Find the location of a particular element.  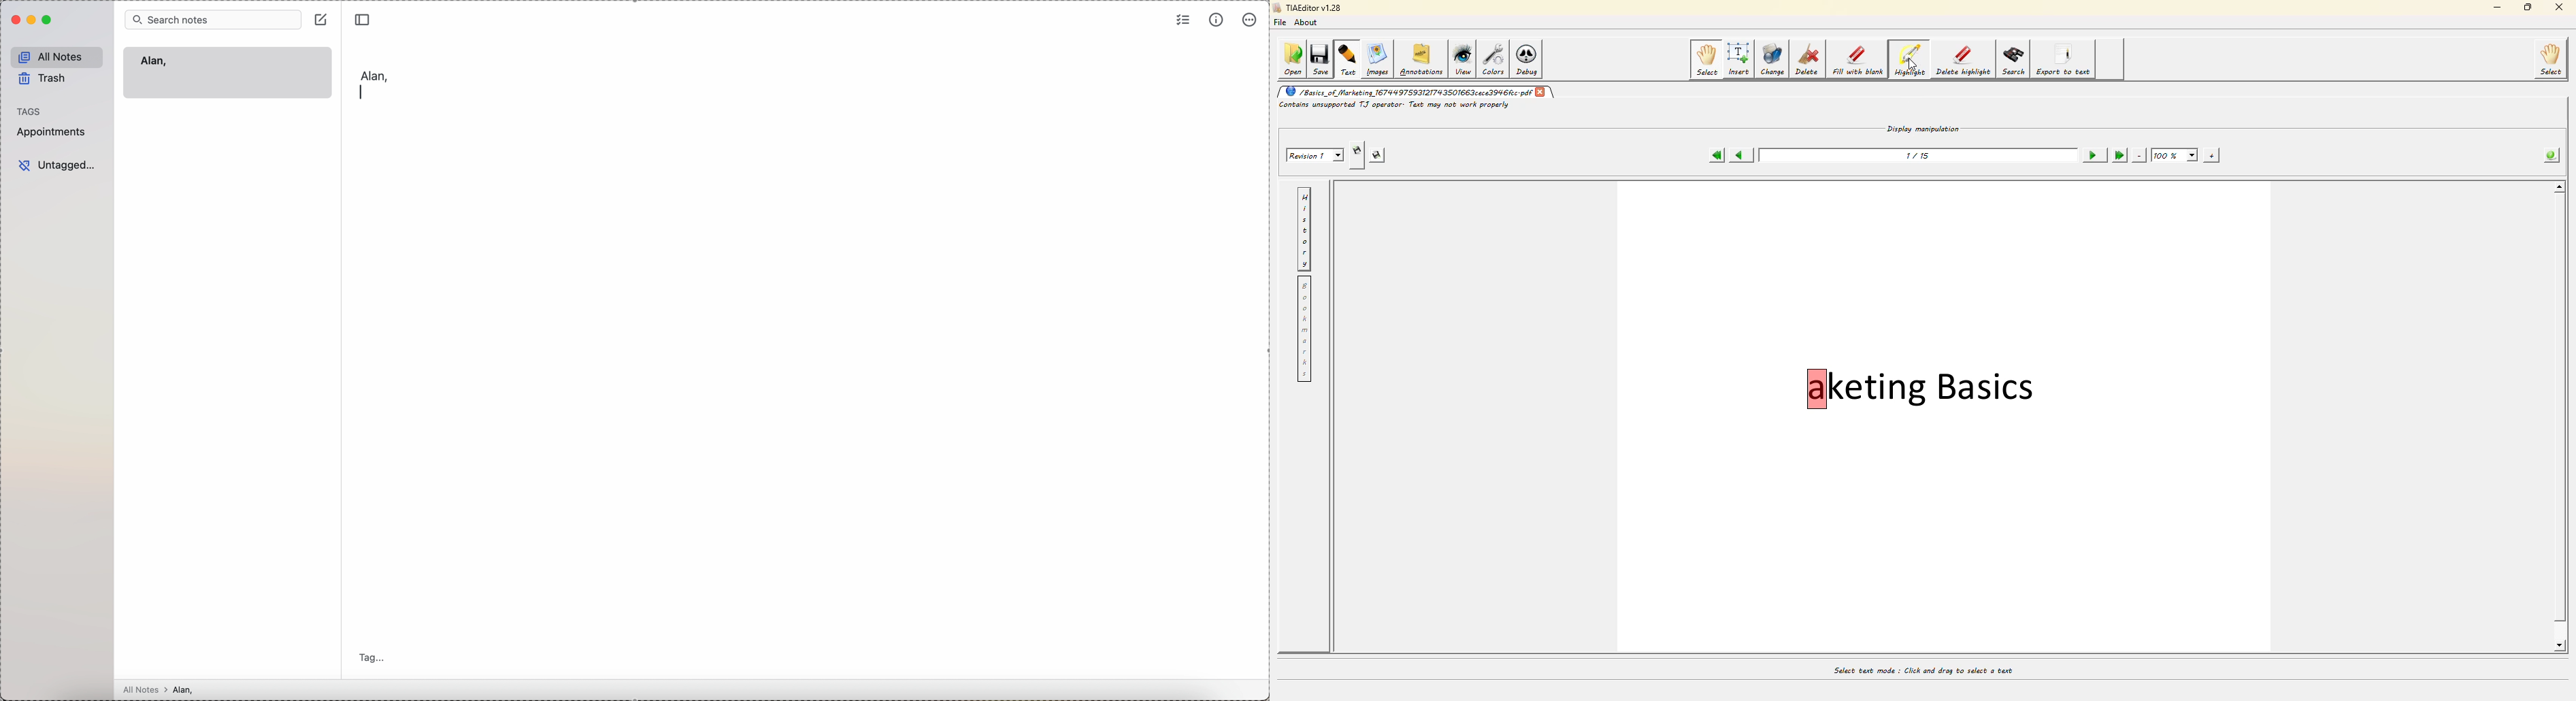

check list is located at coordinates (1184, 19).